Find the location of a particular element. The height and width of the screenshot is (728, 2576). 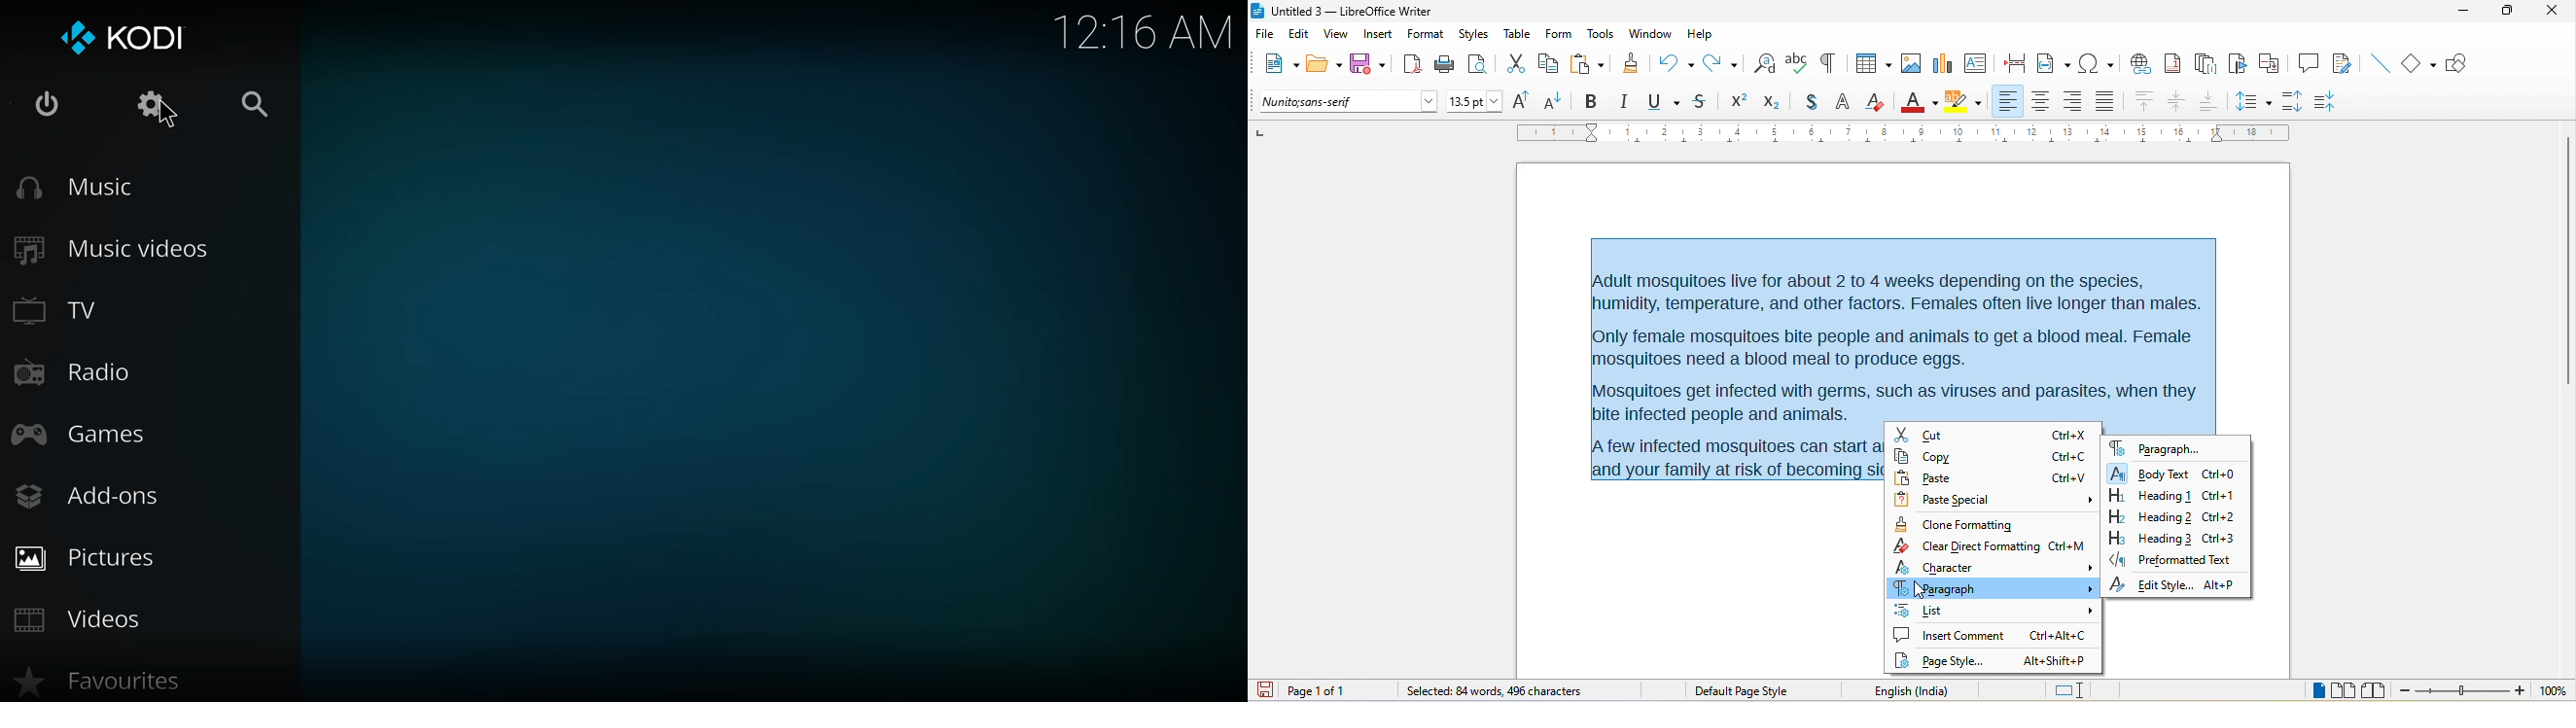

underline is located at coordinates (1662, 102).